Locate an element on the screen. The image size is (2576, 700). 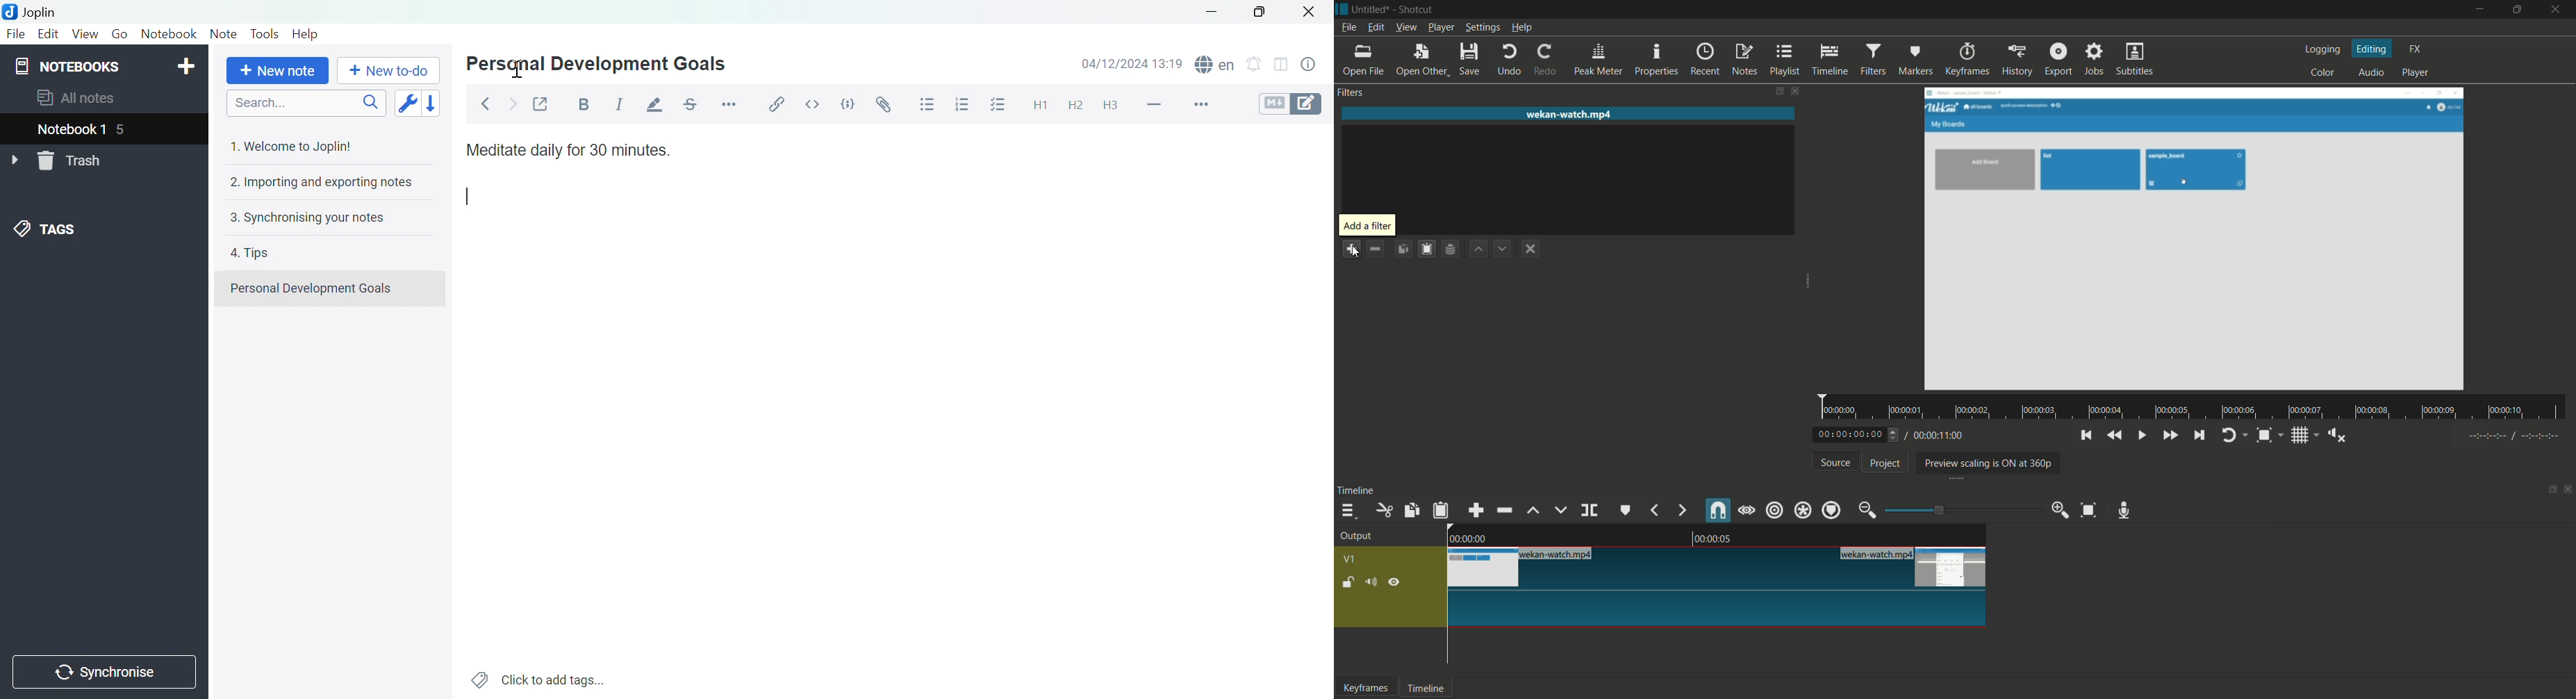
redo is located at coordinates (1547, 60).